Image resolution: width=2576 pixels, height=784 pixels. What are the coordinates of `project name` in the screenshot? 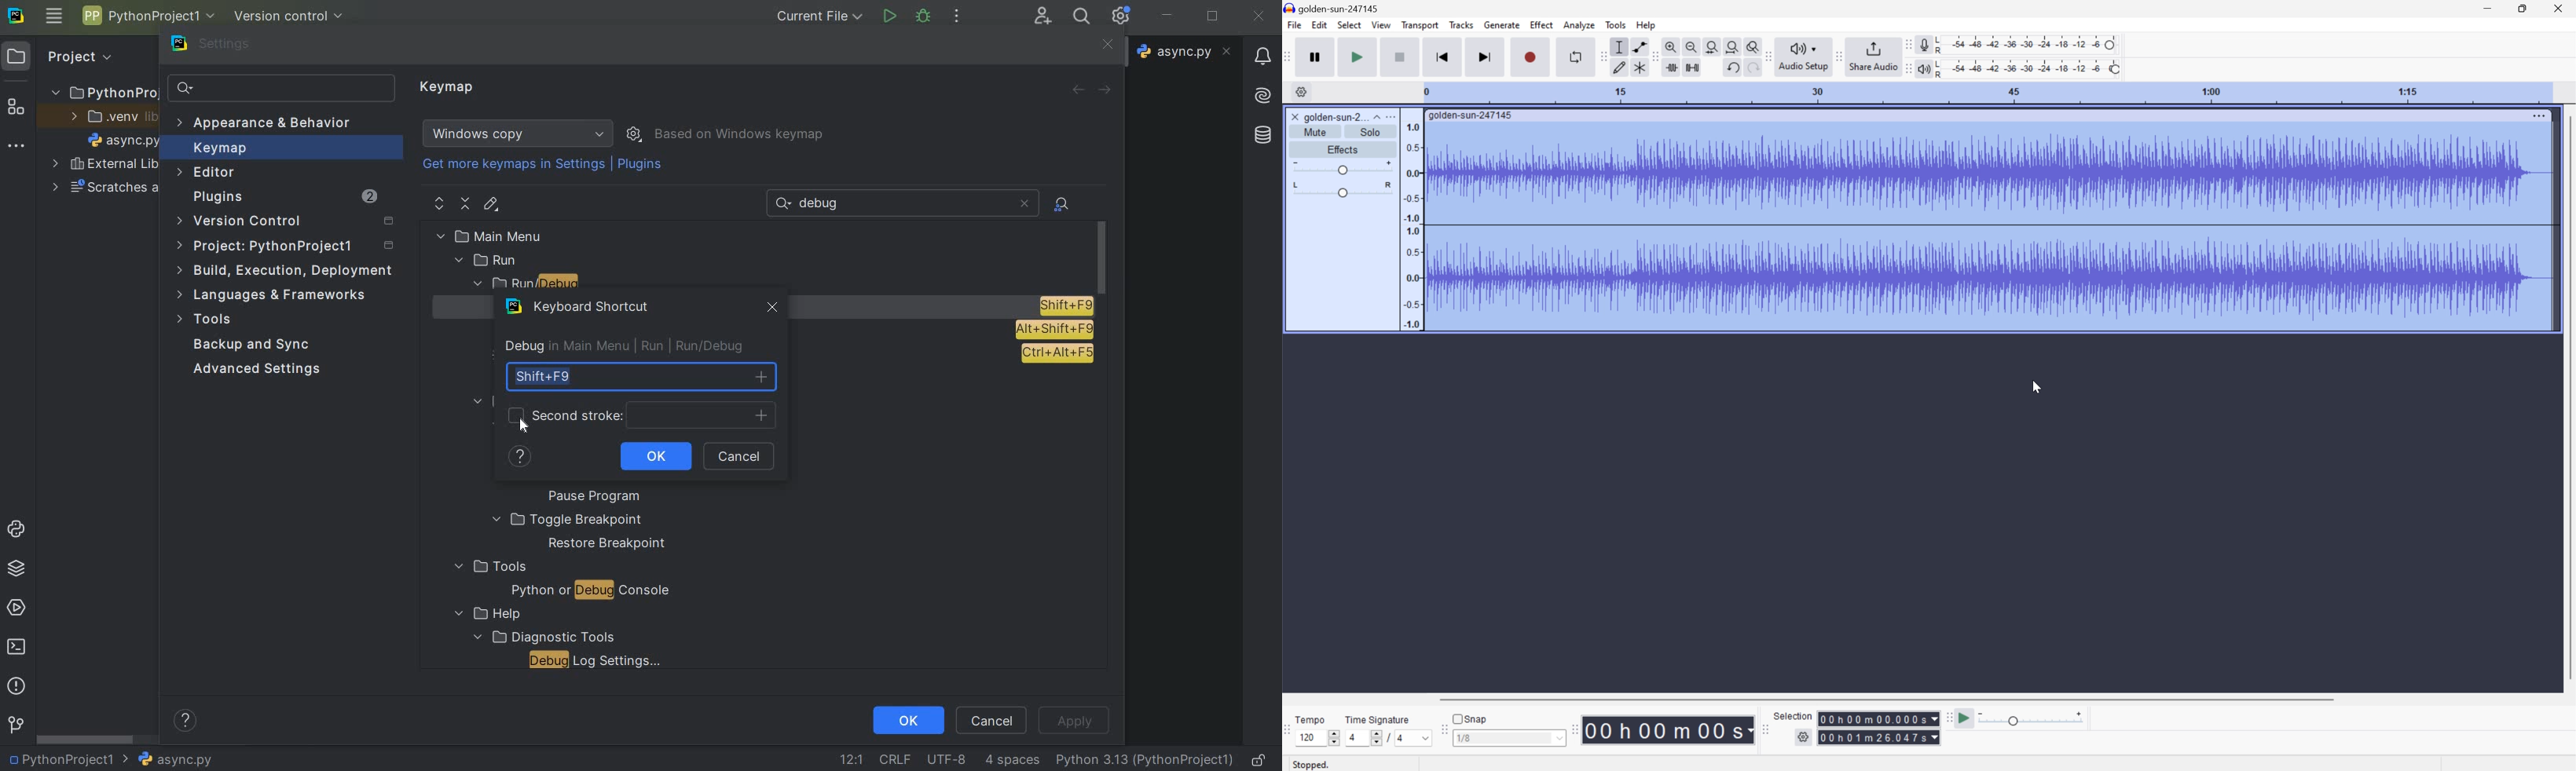 It's located at (147, 16).